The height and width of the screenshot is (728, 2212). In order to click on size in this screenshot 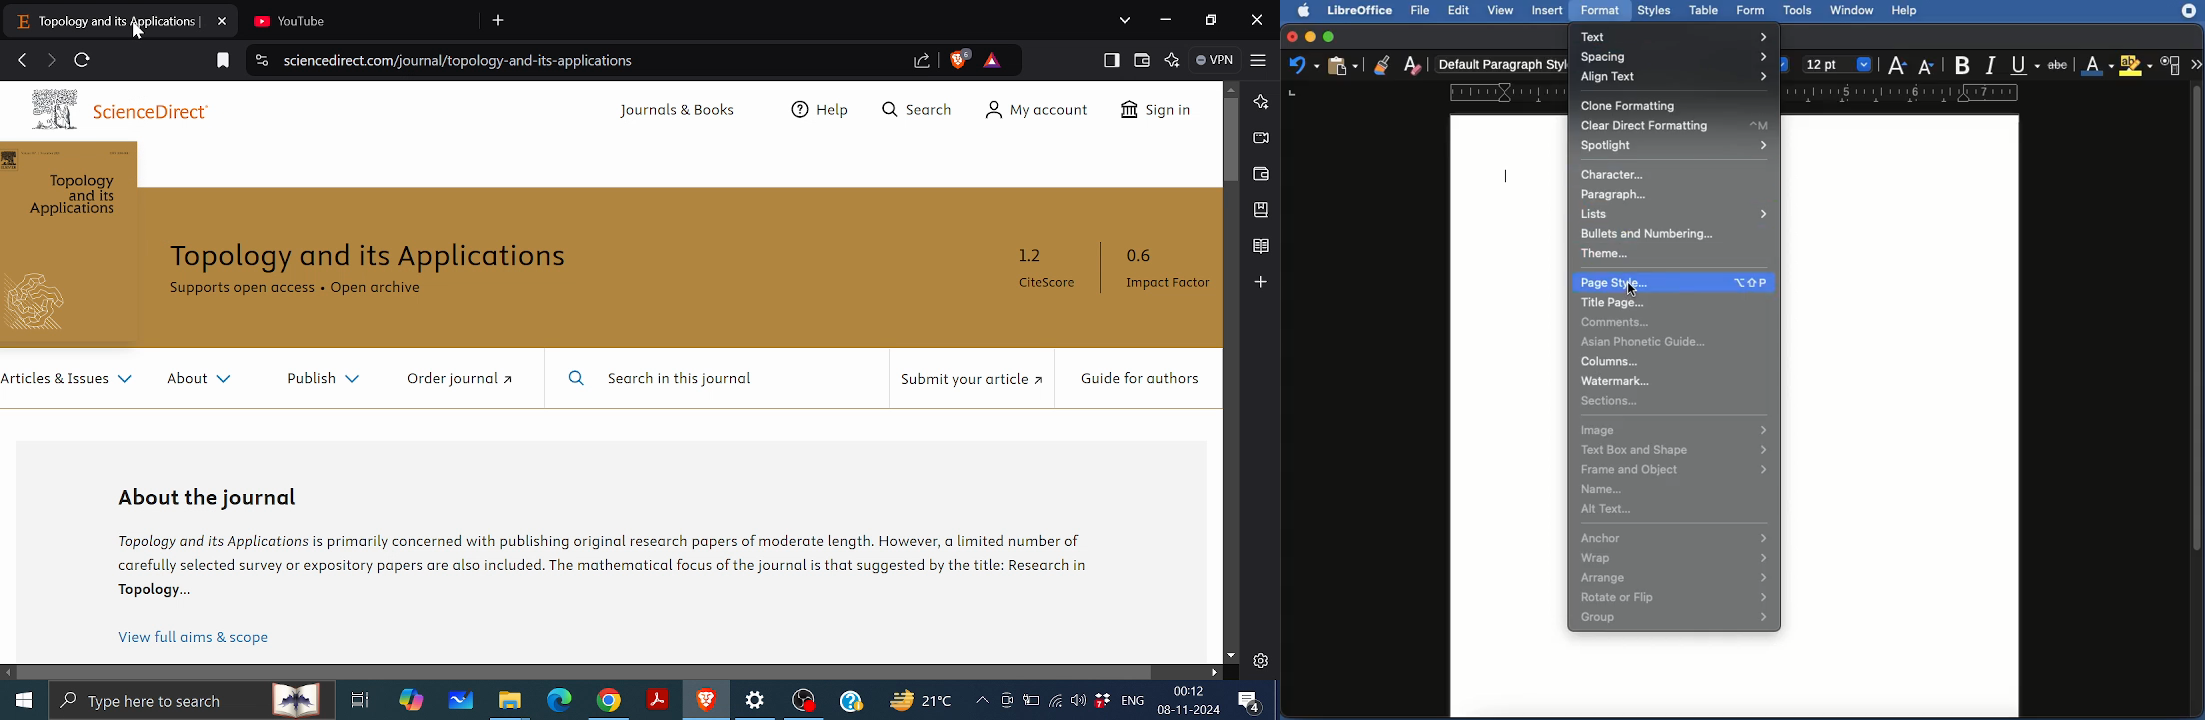, I will do `click(1843, 64)`.